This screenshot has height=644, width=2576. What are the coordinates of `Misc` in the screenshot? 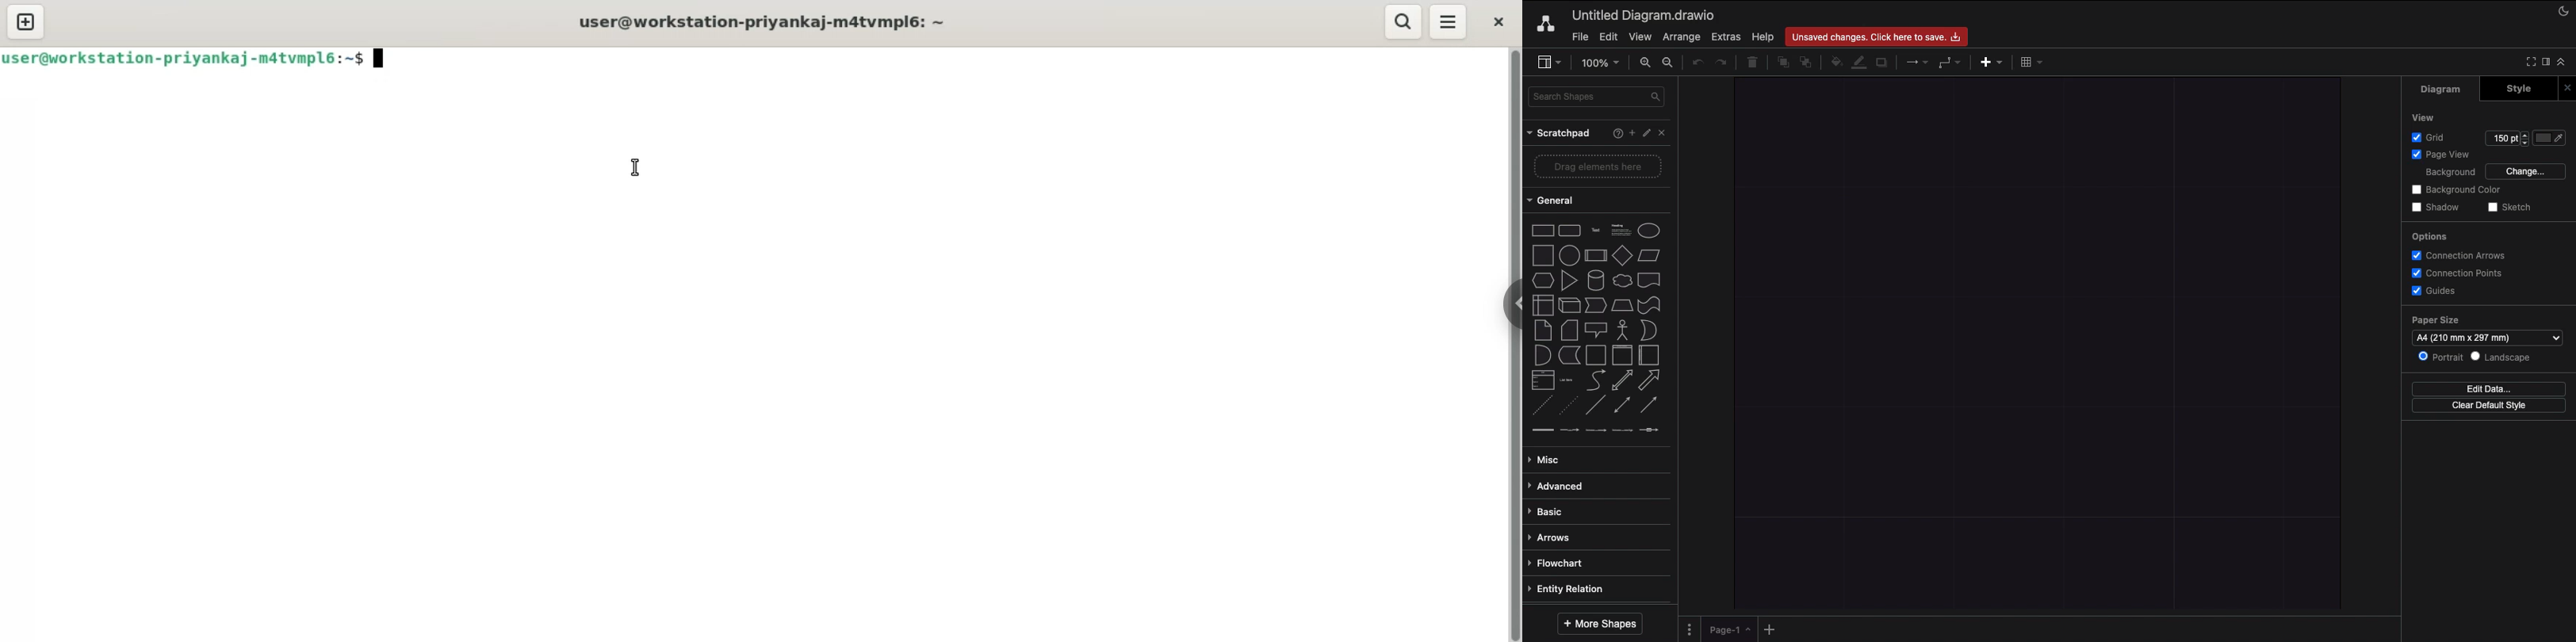 It's located at (1549, 460).